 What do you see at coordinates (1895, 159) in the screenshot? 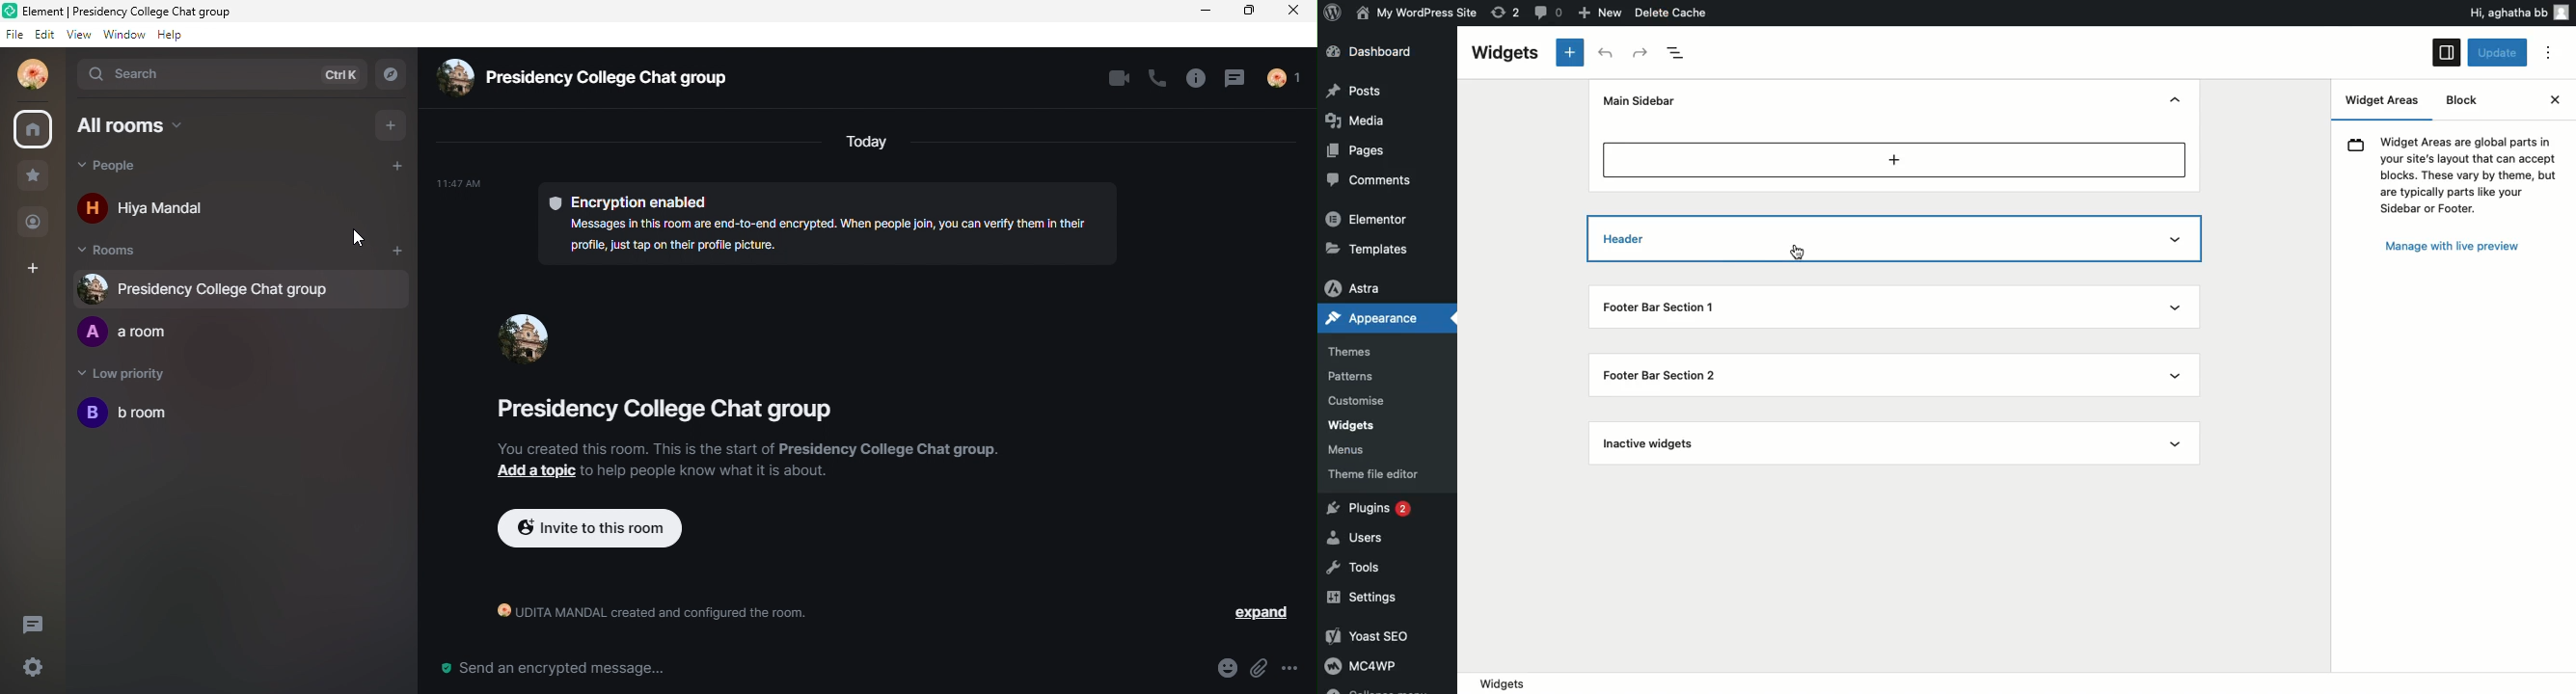
I see `Add` at bounding box center [1895, 159].